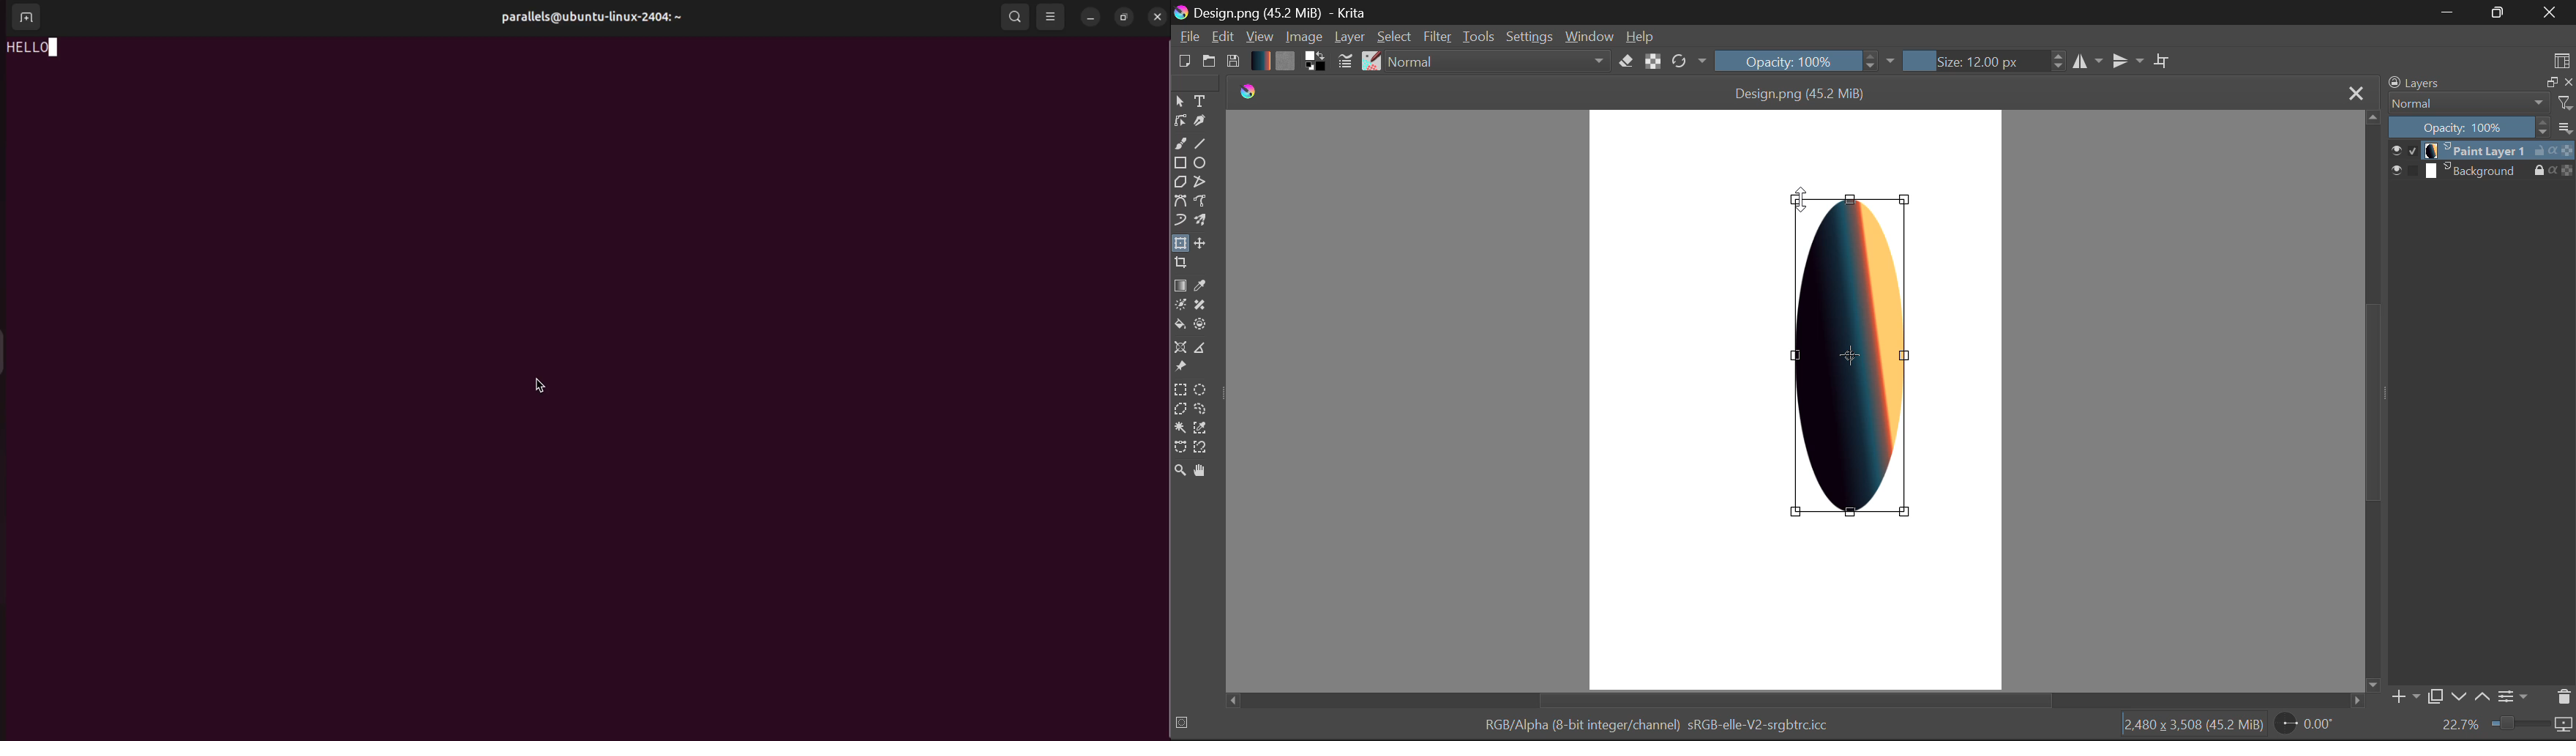 The image size is (2576, 756). What do you see at coordinates (1202, 472) in the screenshot?
I see `Pan` at bounding box center [1202, 472].